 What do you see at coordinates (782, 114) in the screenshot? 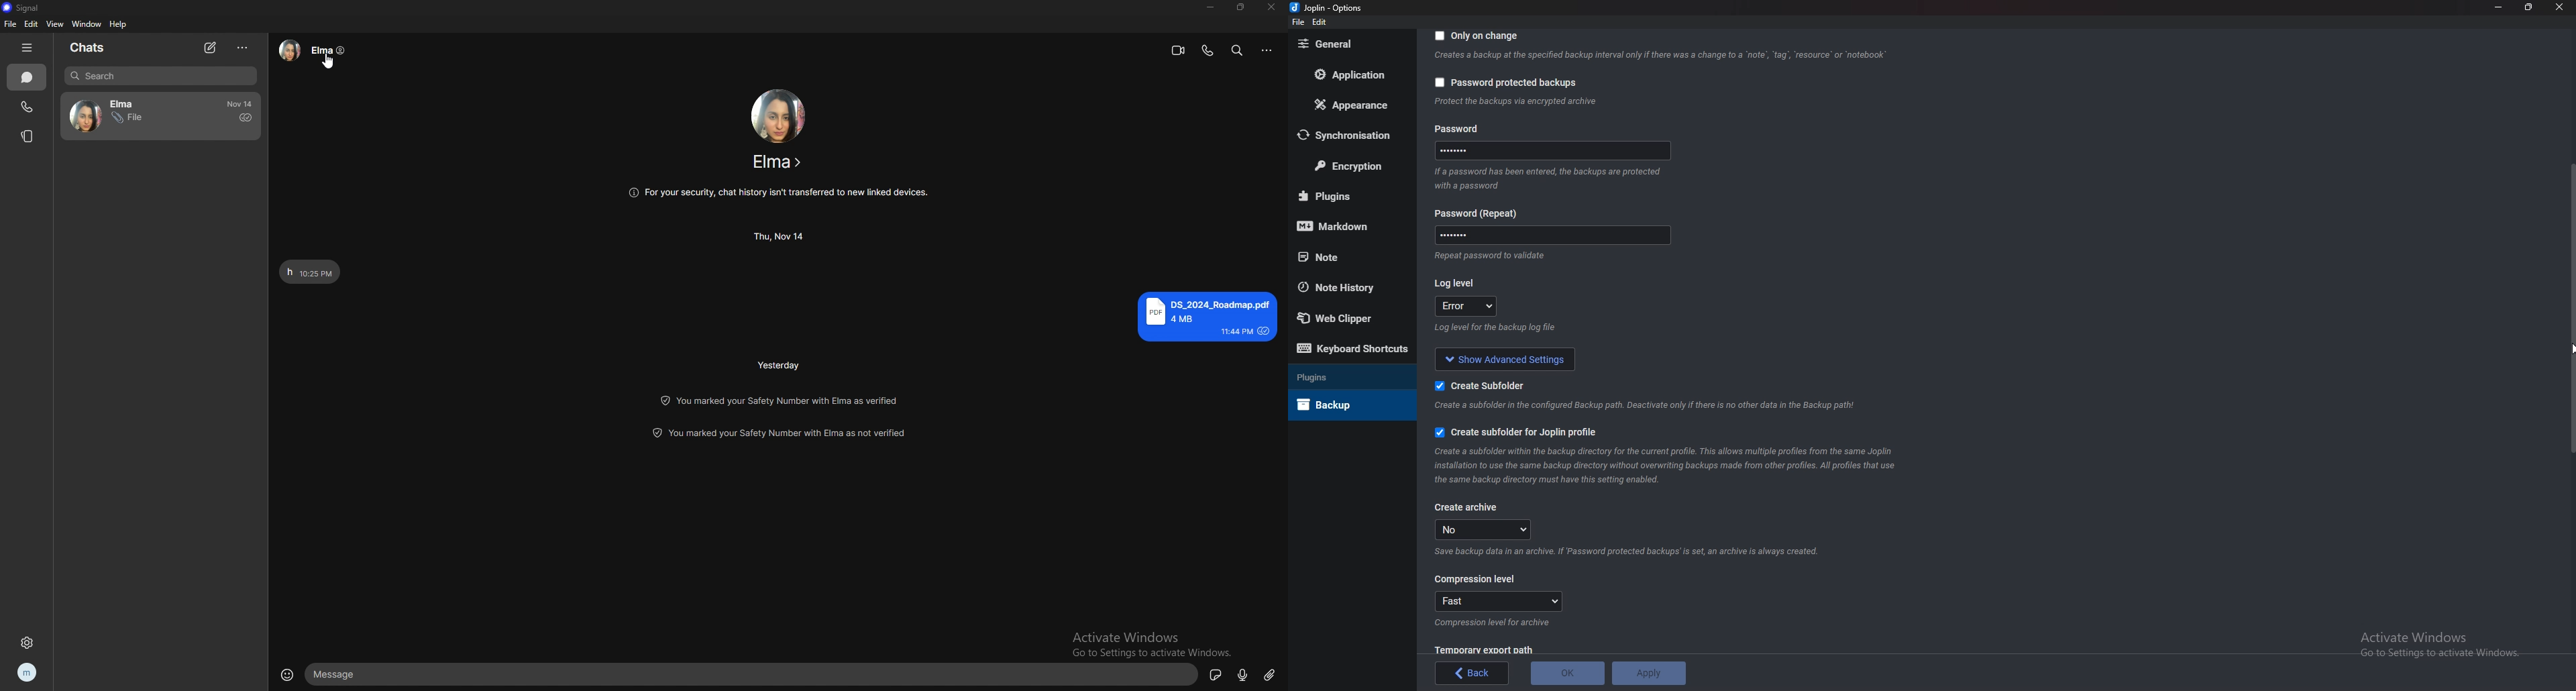
I see `contact photo` at bounding box center [782, 114].